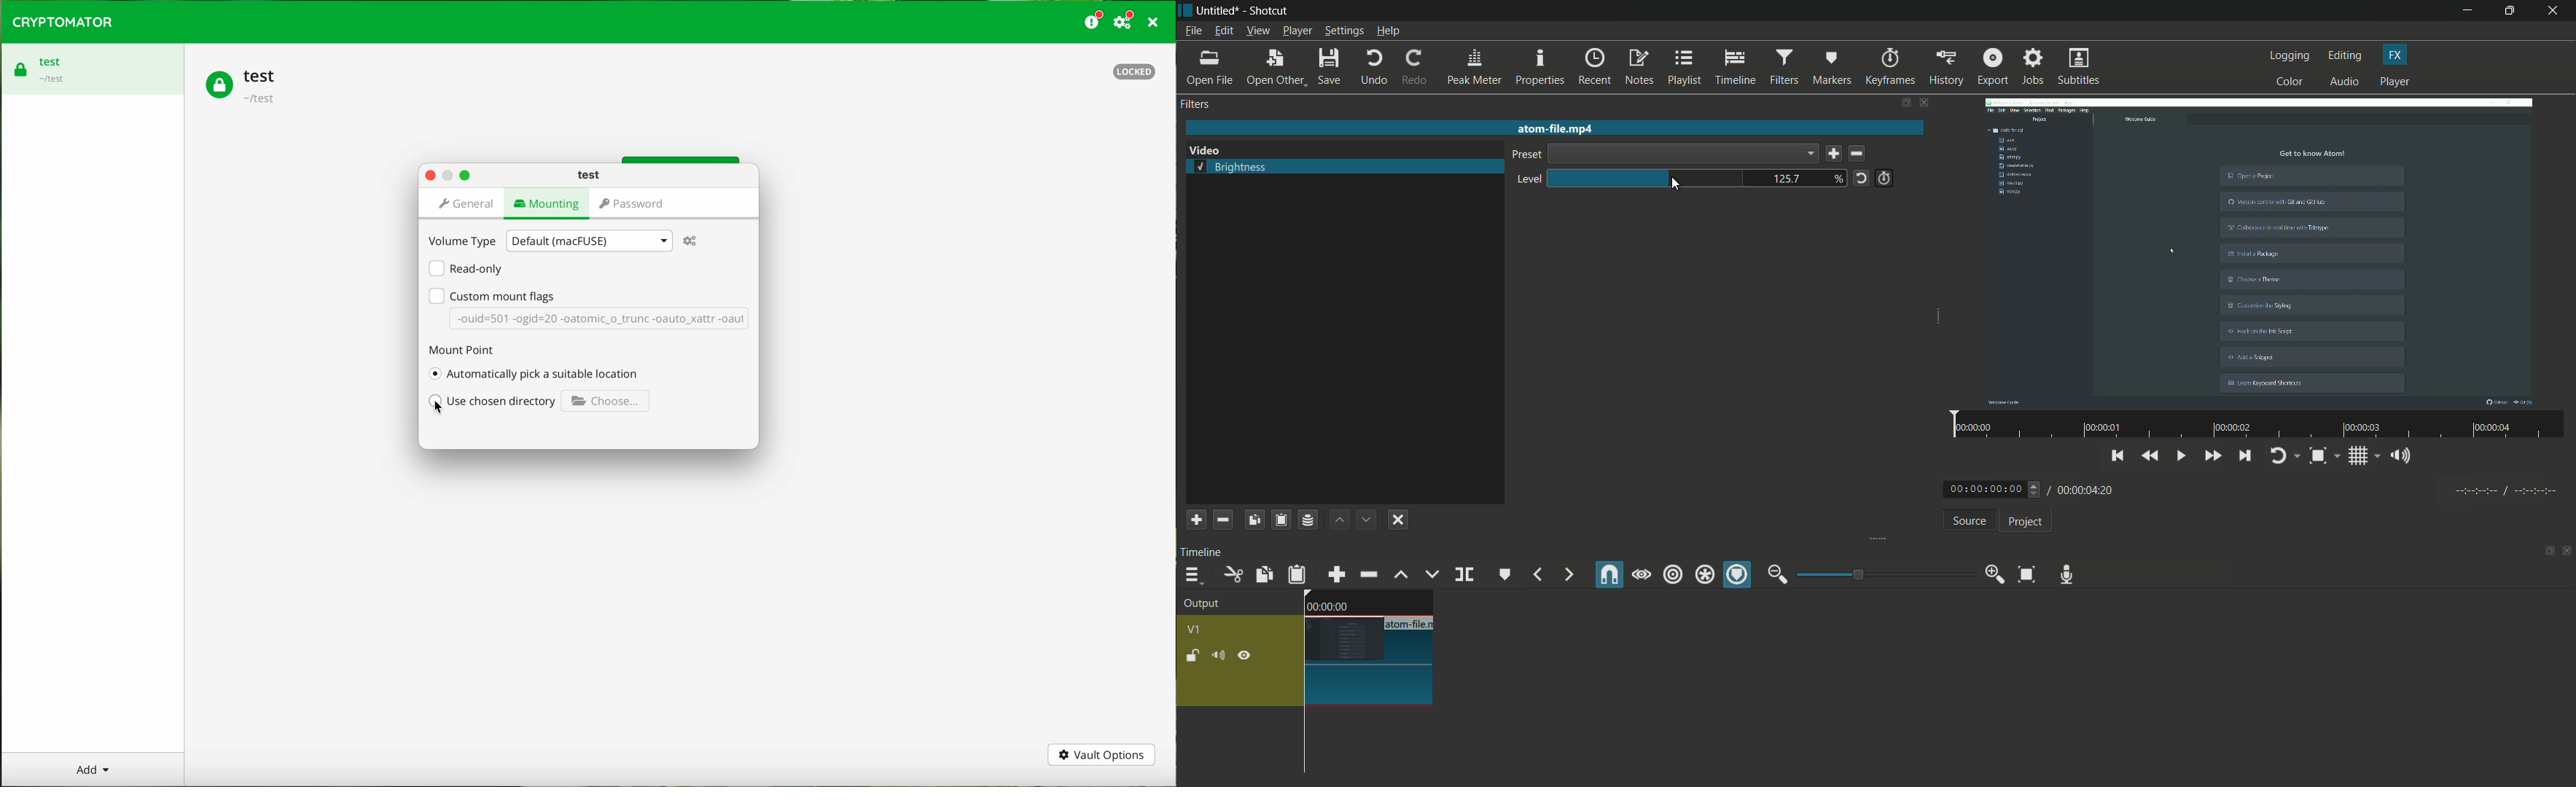  What do you see at coordinates (1677, 185) in the screenshot?
I see `cursor` at bounding box center [1677, 185].